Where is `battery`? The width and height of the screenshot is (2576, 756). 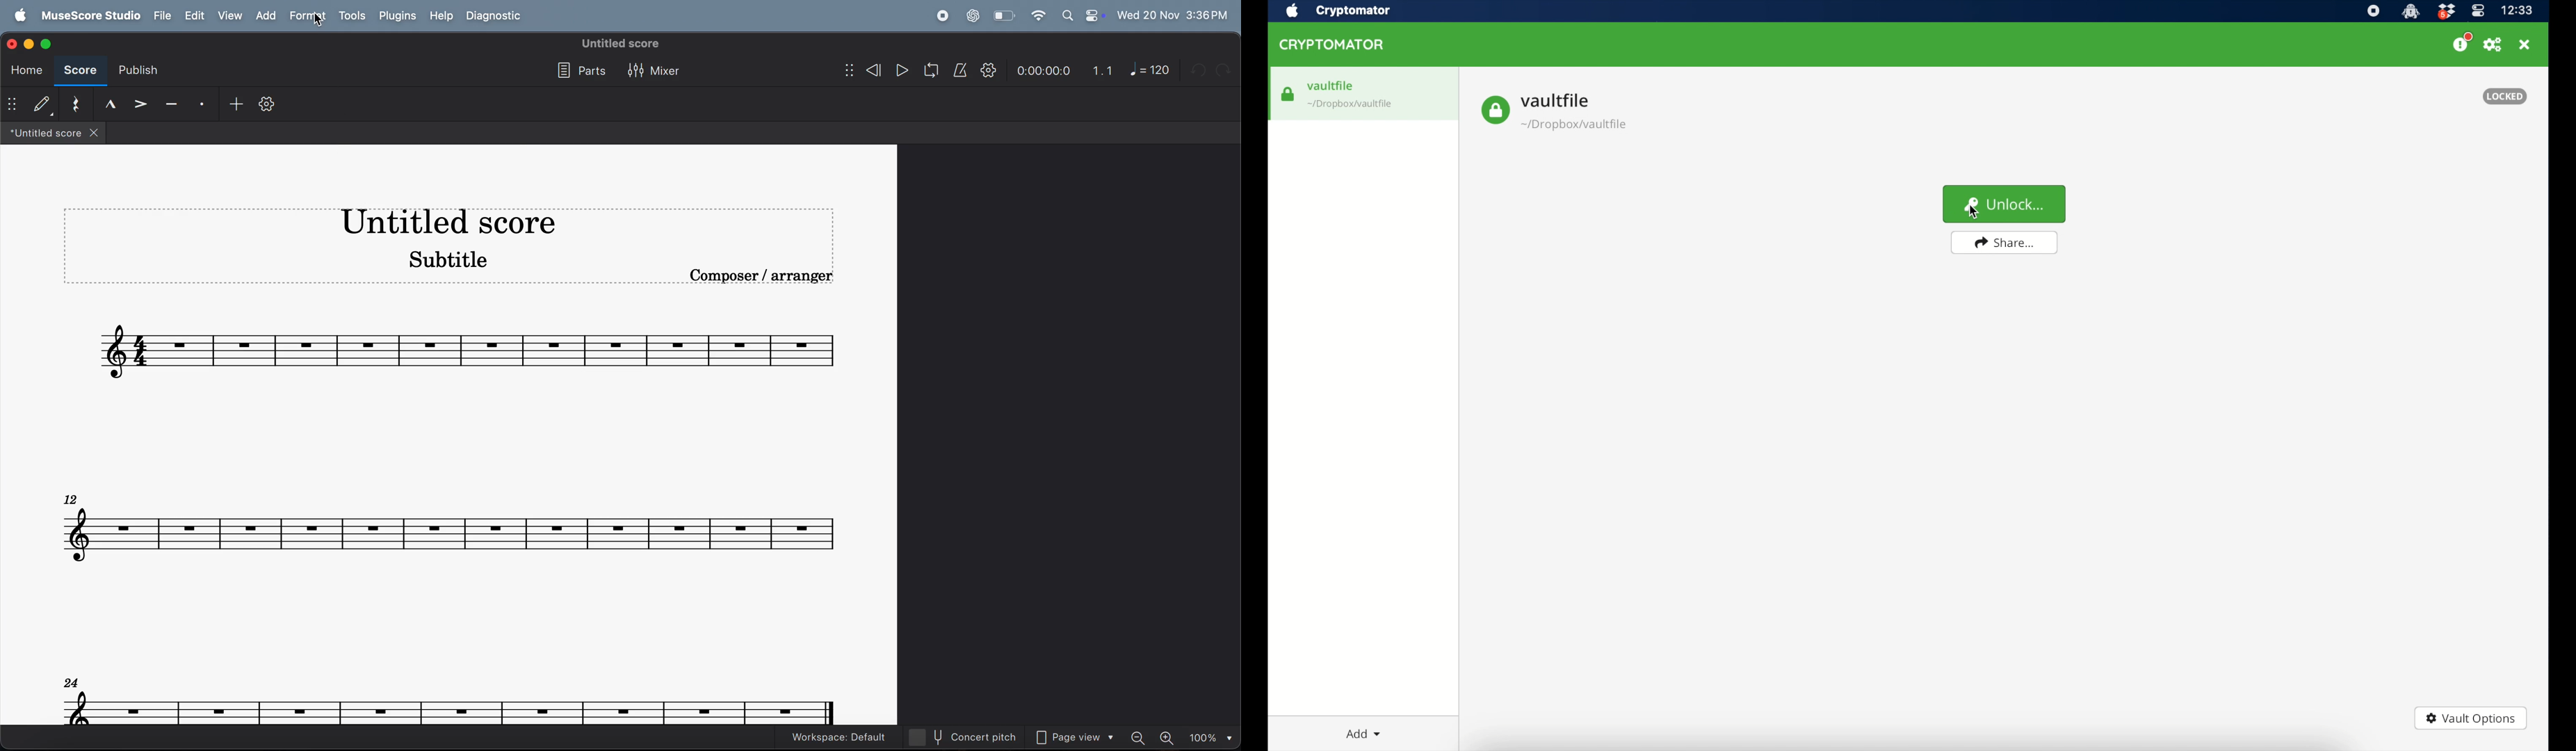
battery is located at coordinates (1003, 16).